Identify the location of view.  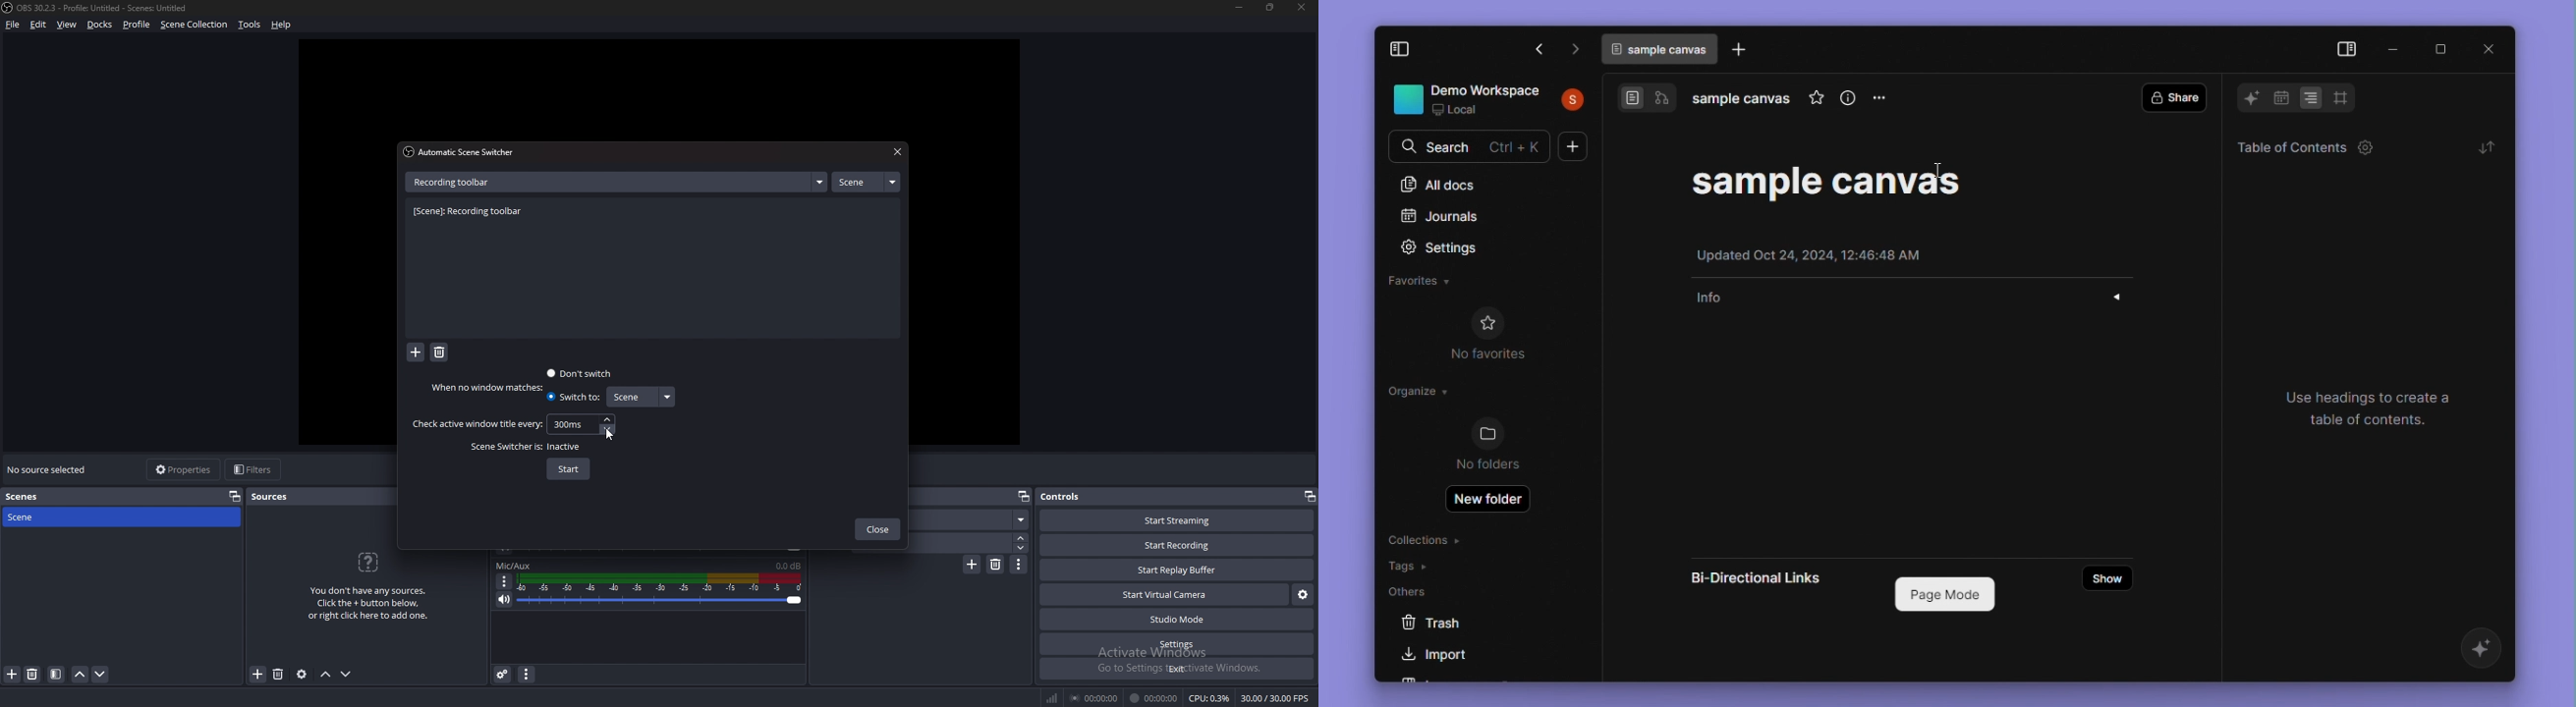
(67, 25).